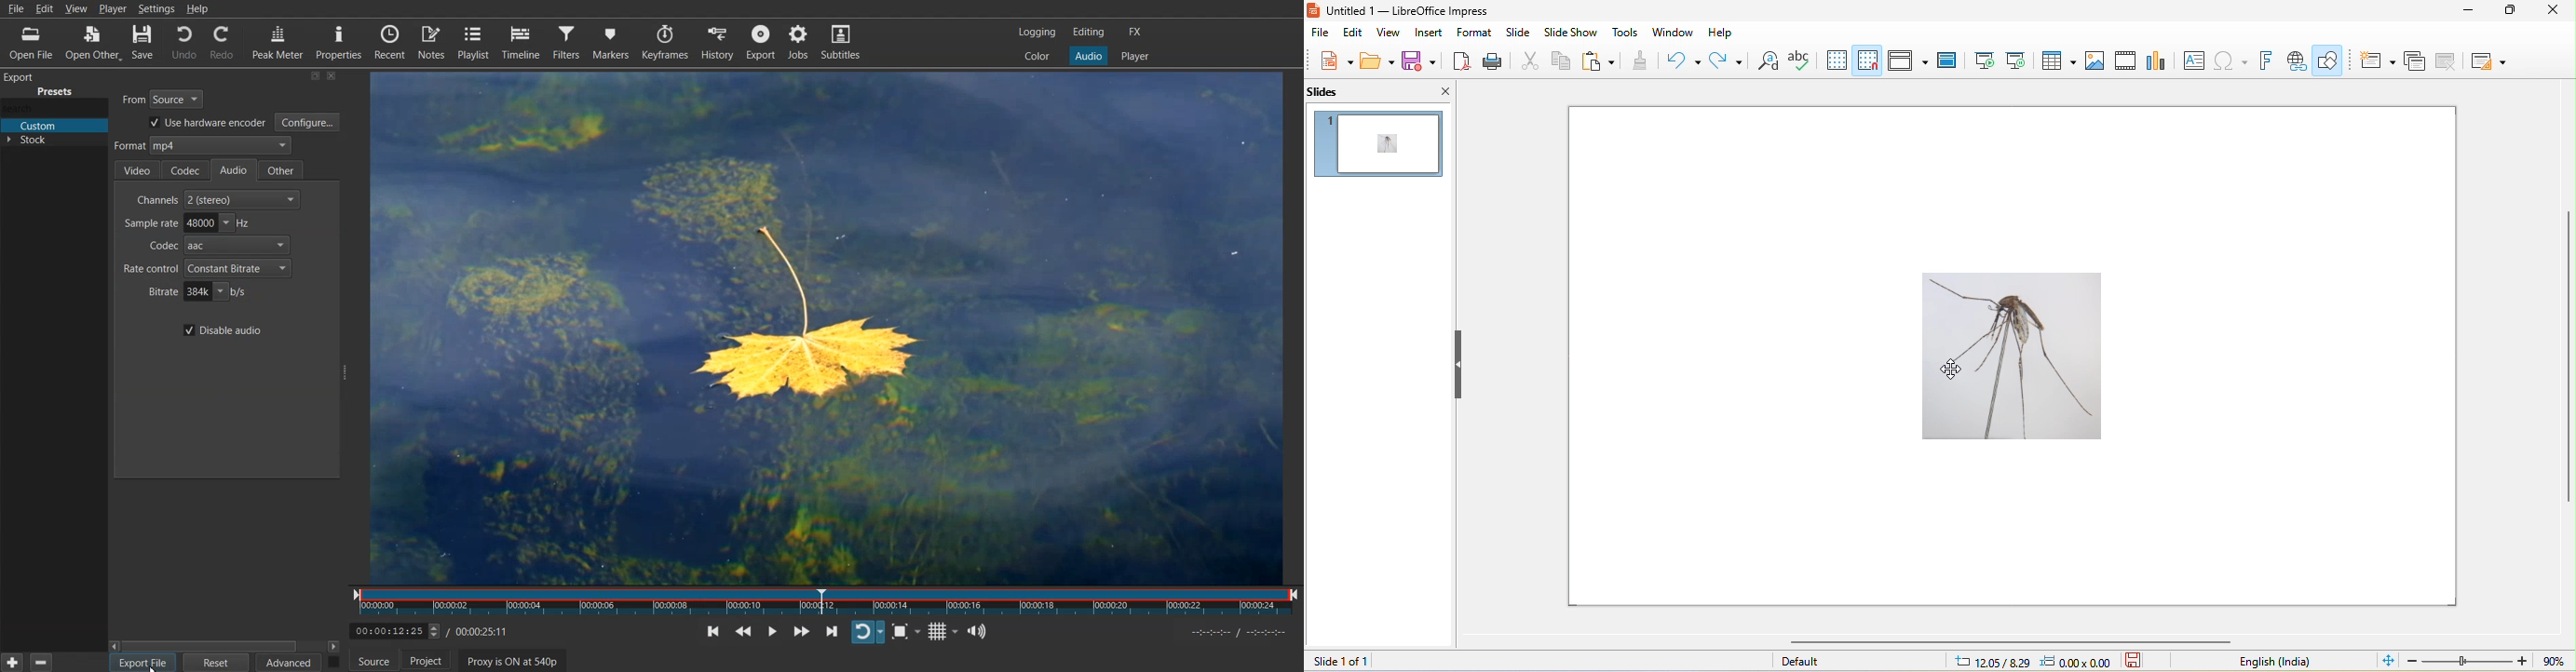  Describe the element at coordinates (2513, 14) in the screenshot. I see `maximize` at that location.